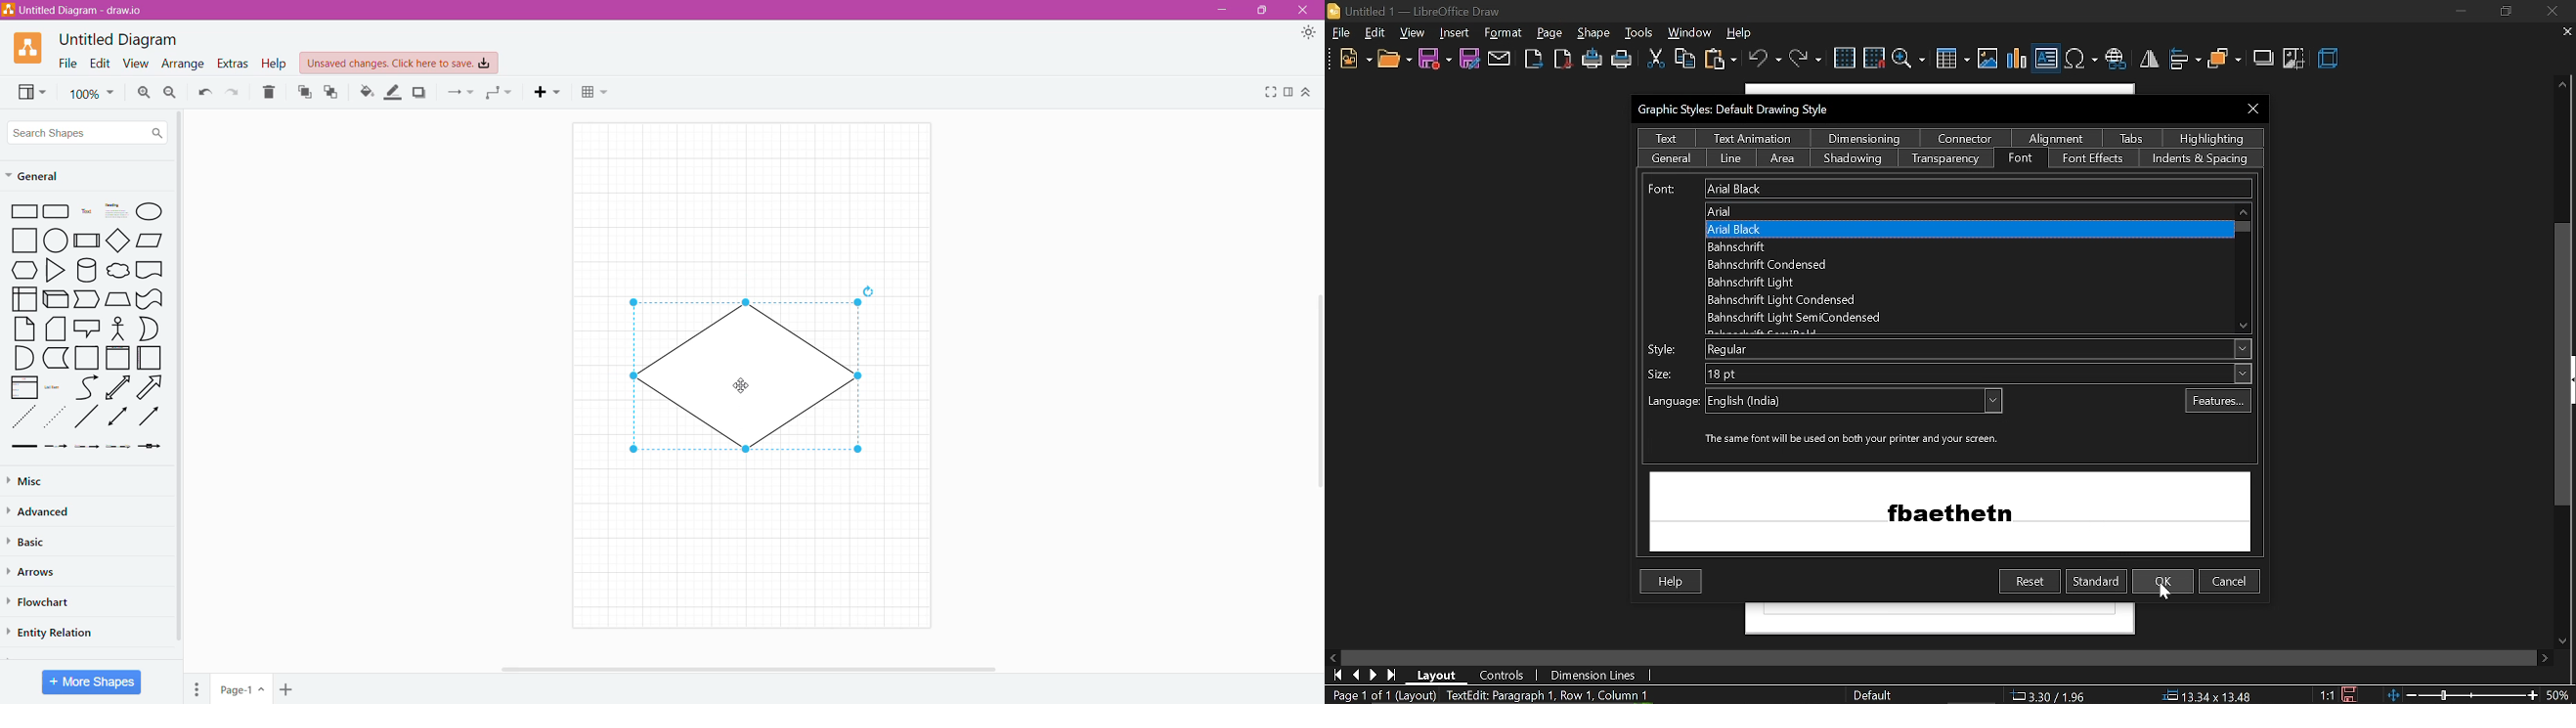 Image resolution: width=2576 pixels, height=728 pixels. I want to click on insert hyperlink, so click(2116, 61).